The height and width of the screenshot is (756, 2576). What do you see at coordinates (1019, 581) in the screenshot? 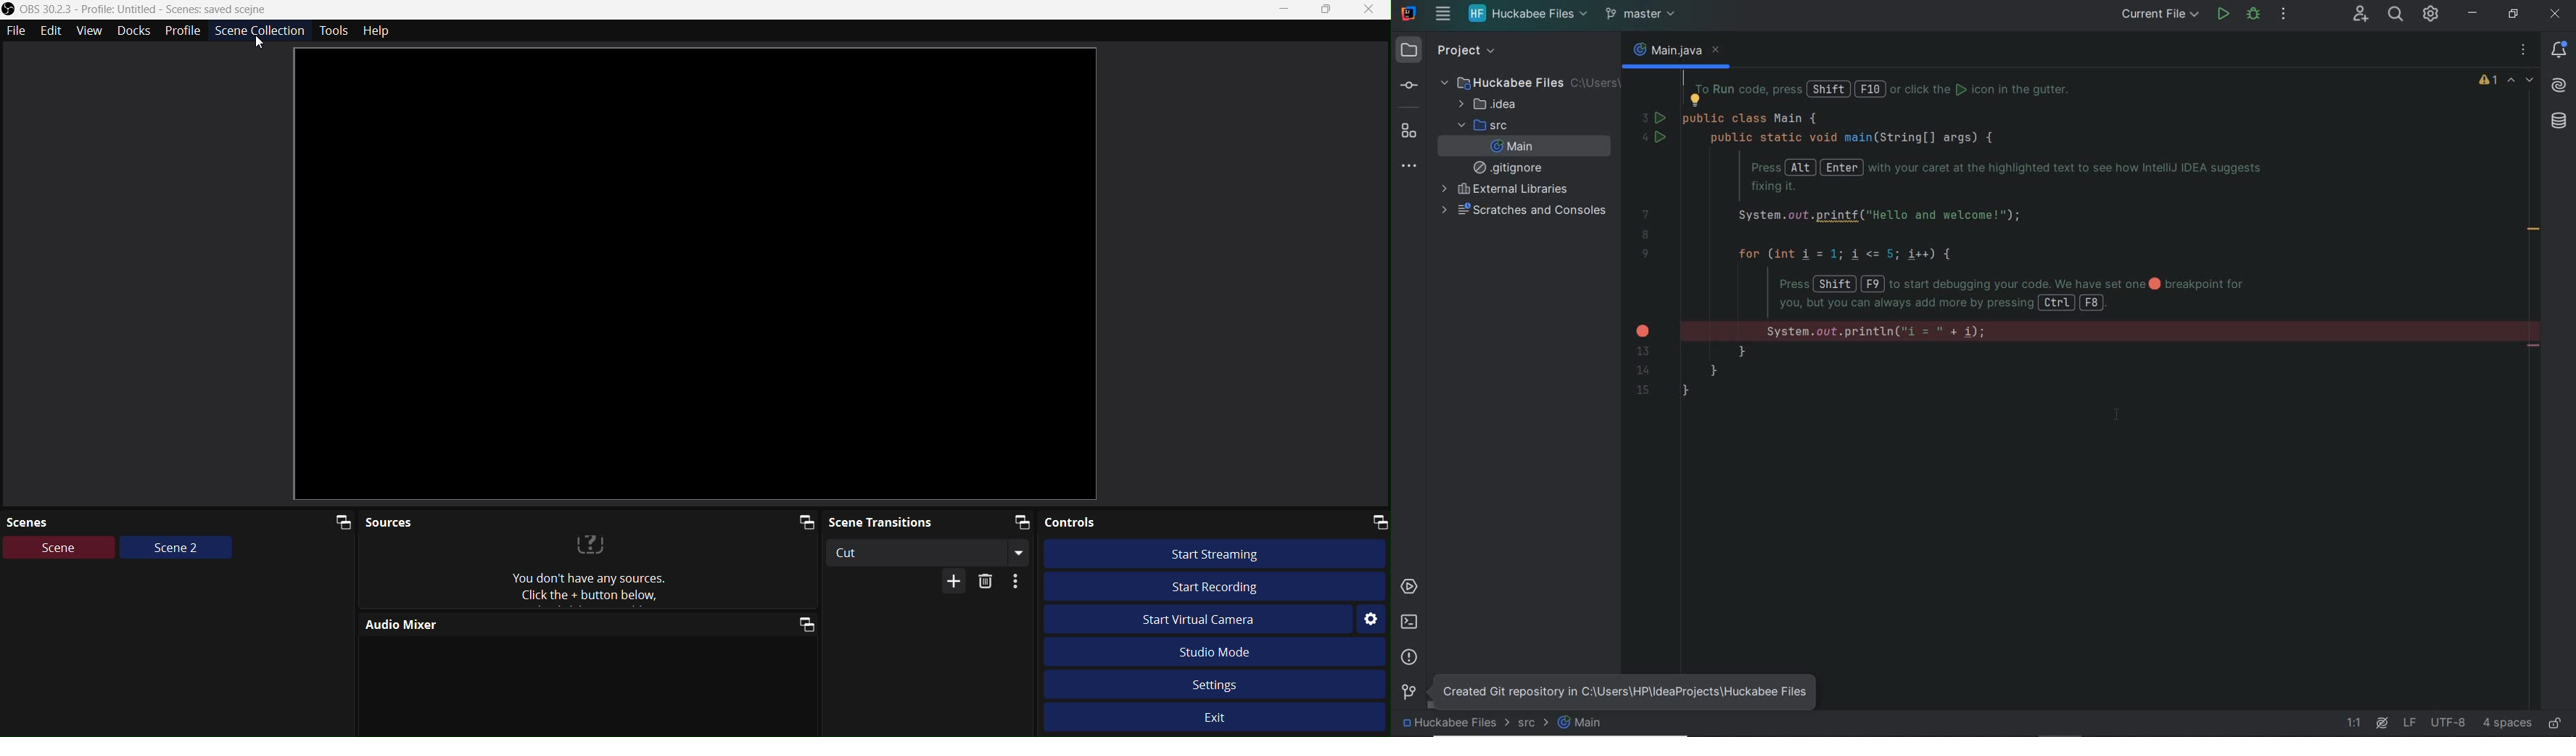
I see `More` at bounding box center [1019, 581].